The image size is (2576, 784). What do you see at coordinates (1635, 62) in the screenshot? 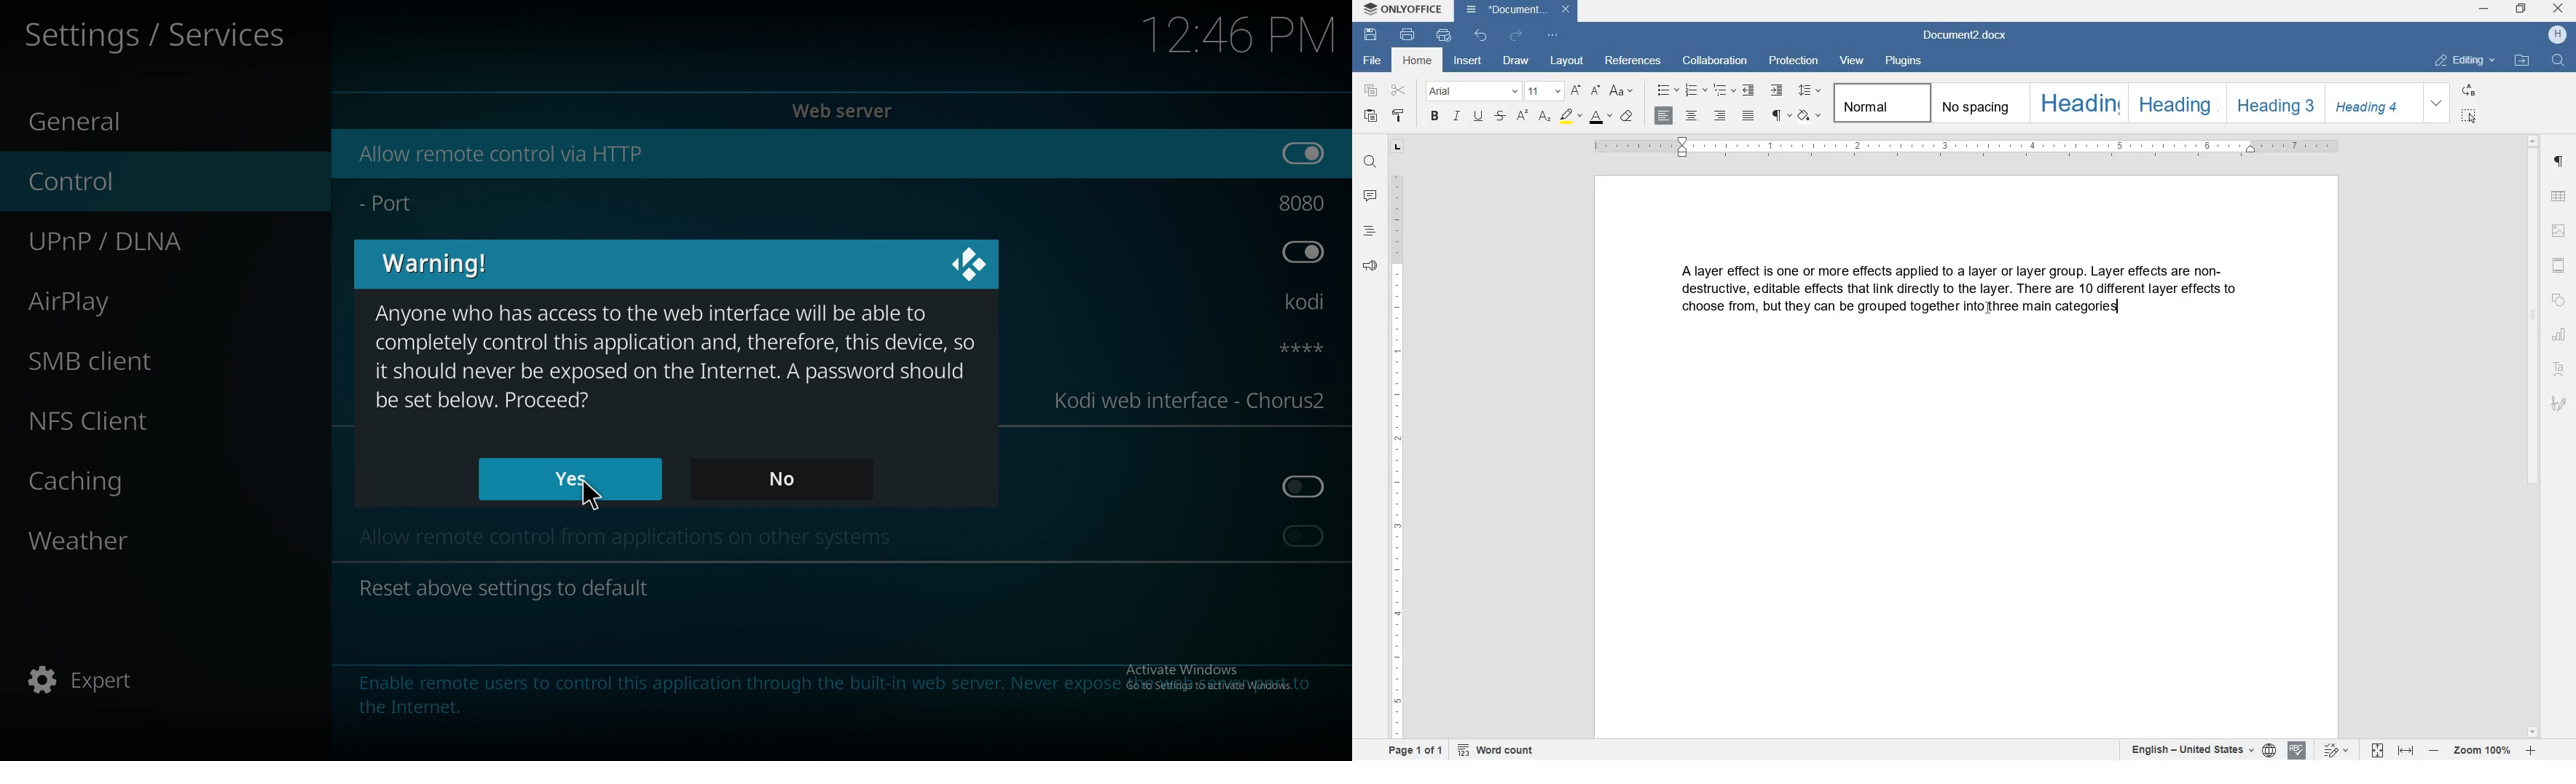
I see `references` at bounding box center [1635, 62].